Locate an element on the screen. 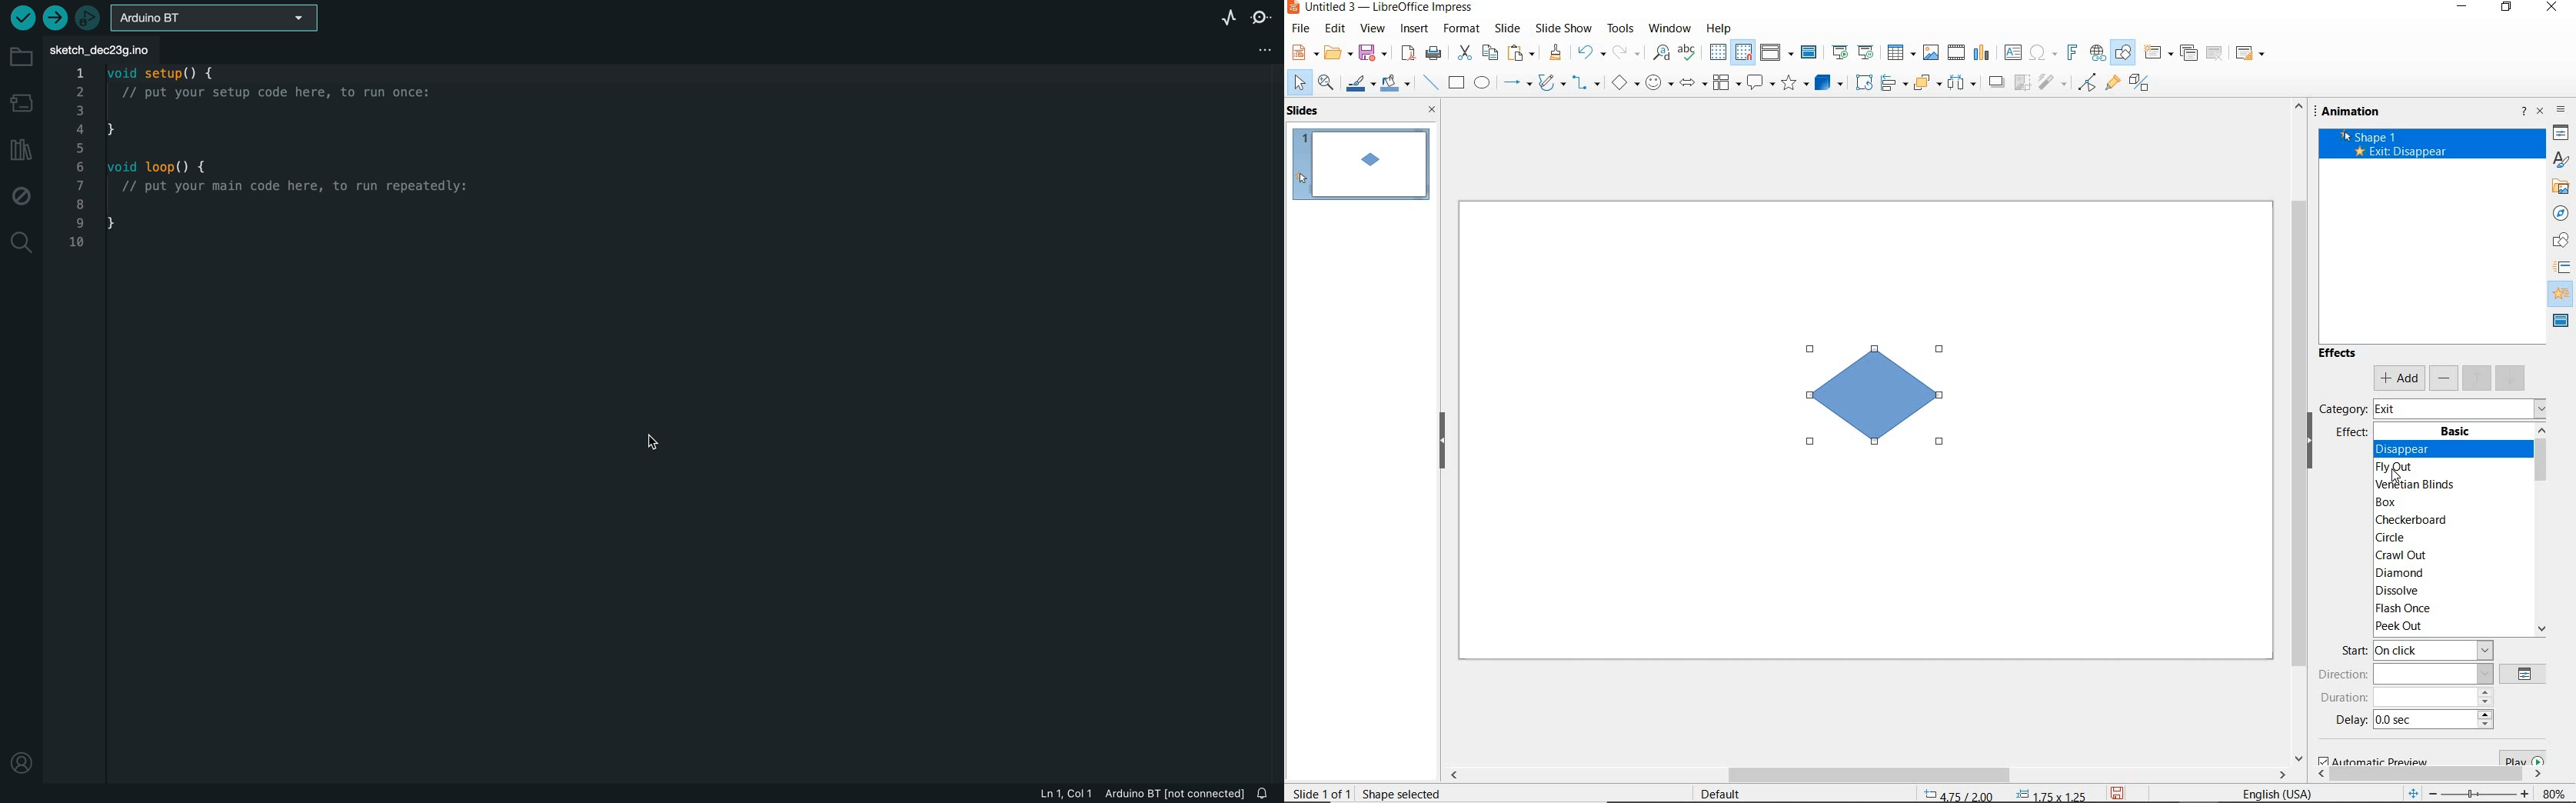 The height and width of the screenshot is (812, 2576). category is located at coordinates (2343, 408).